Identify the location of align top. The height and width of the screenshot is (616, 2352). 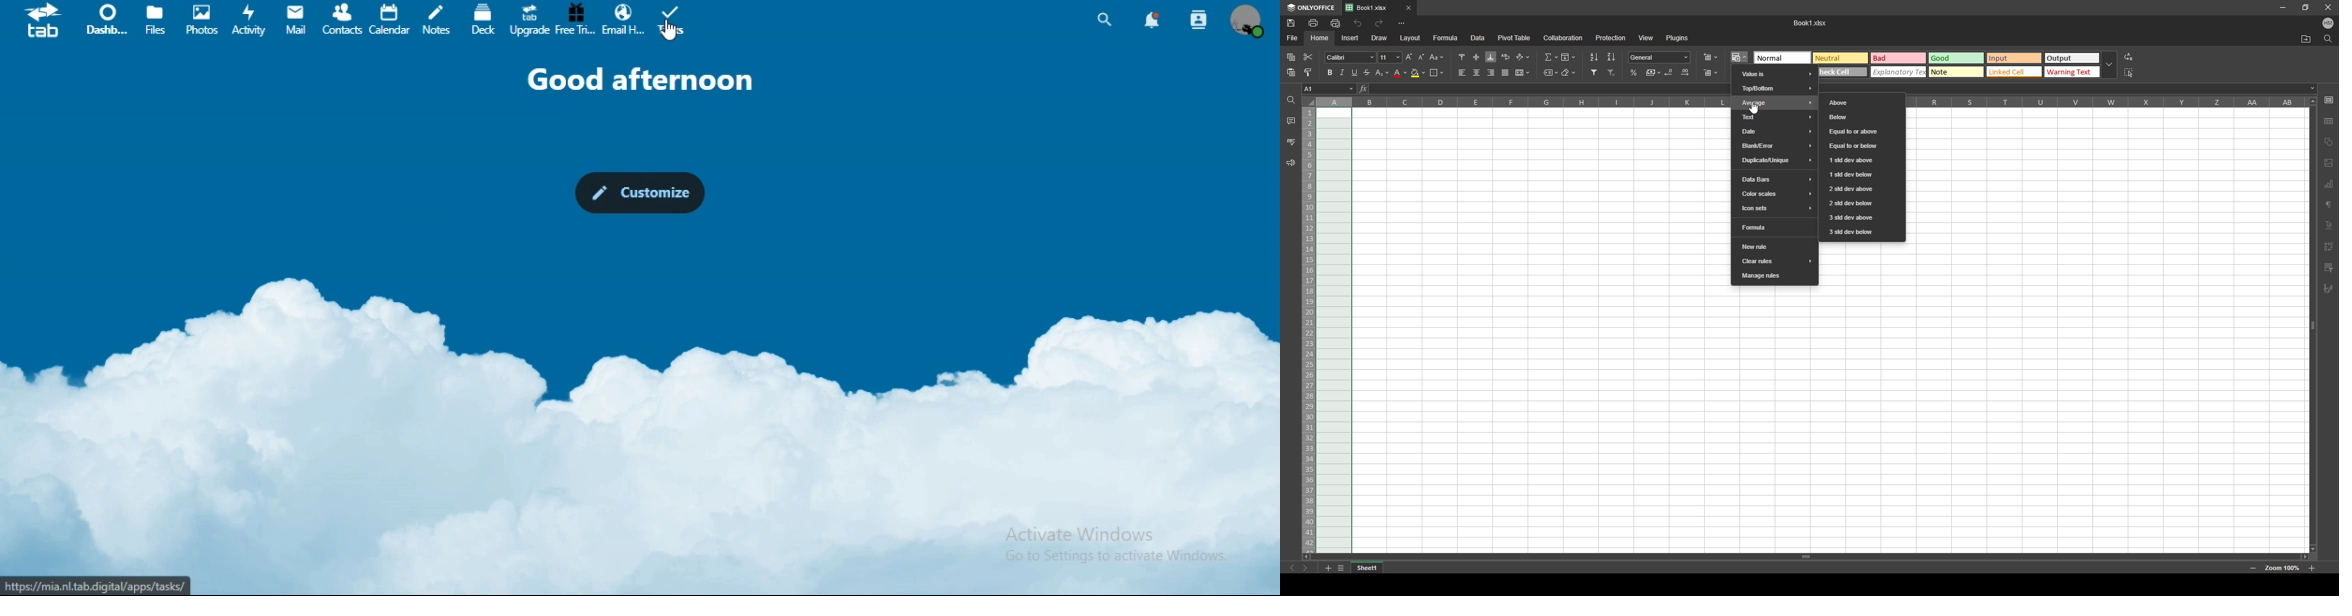
(1462, 56).